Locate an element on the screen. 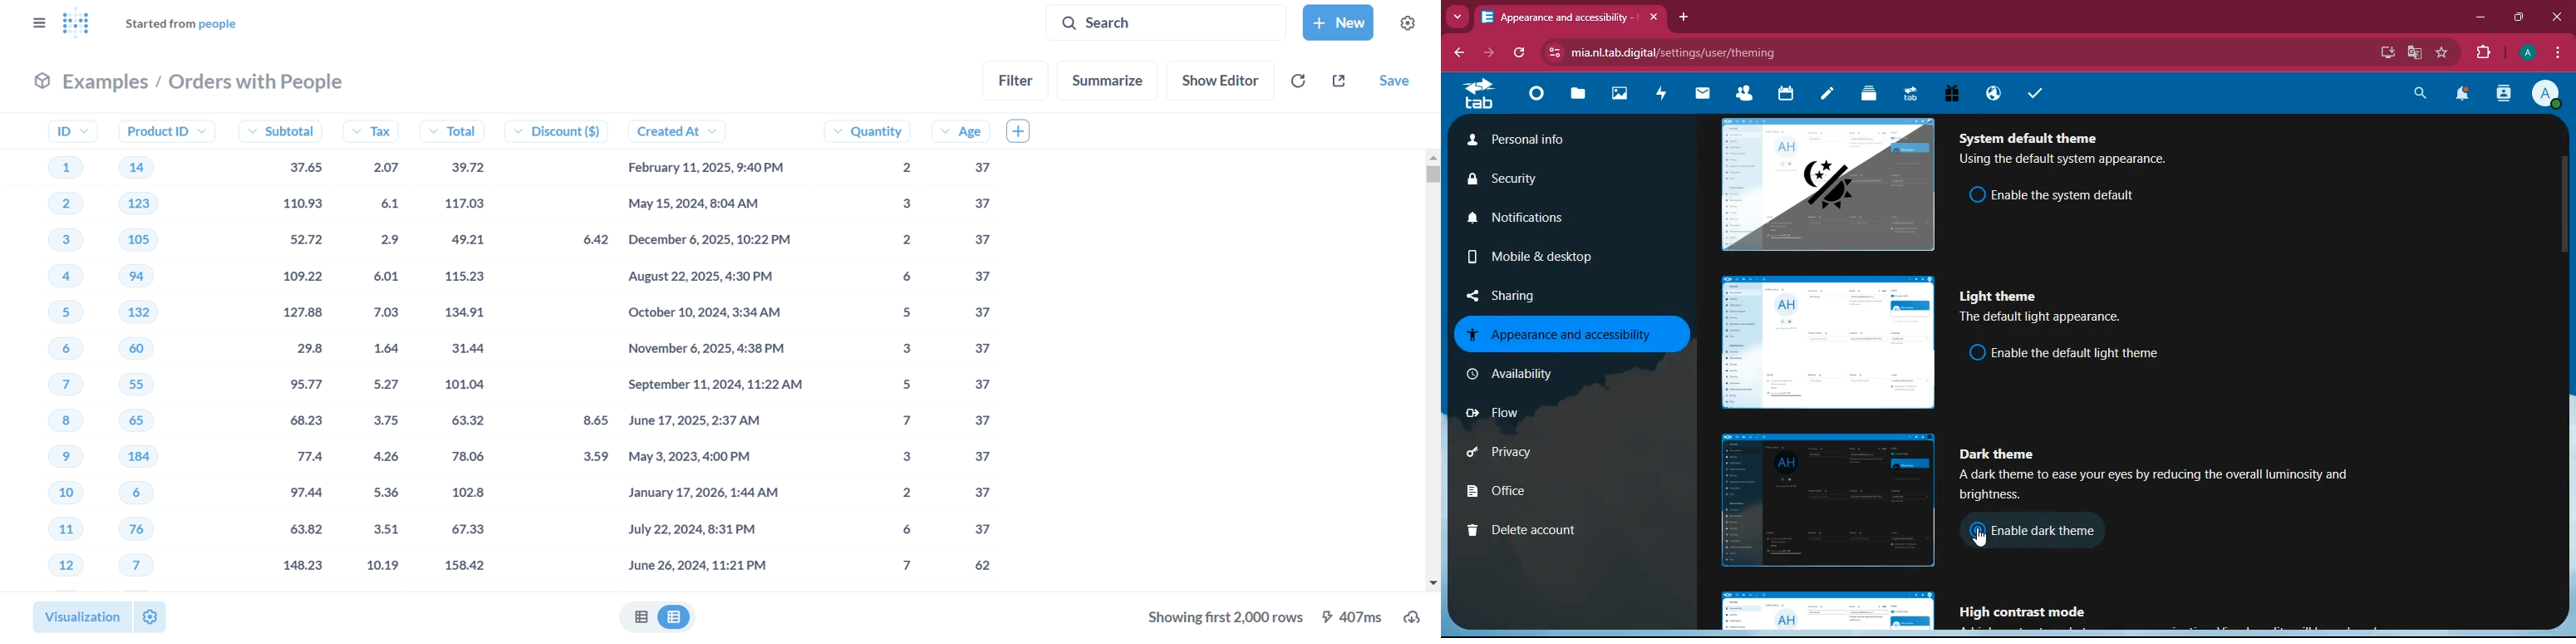  add tab is located at coordinates (1685, 17).